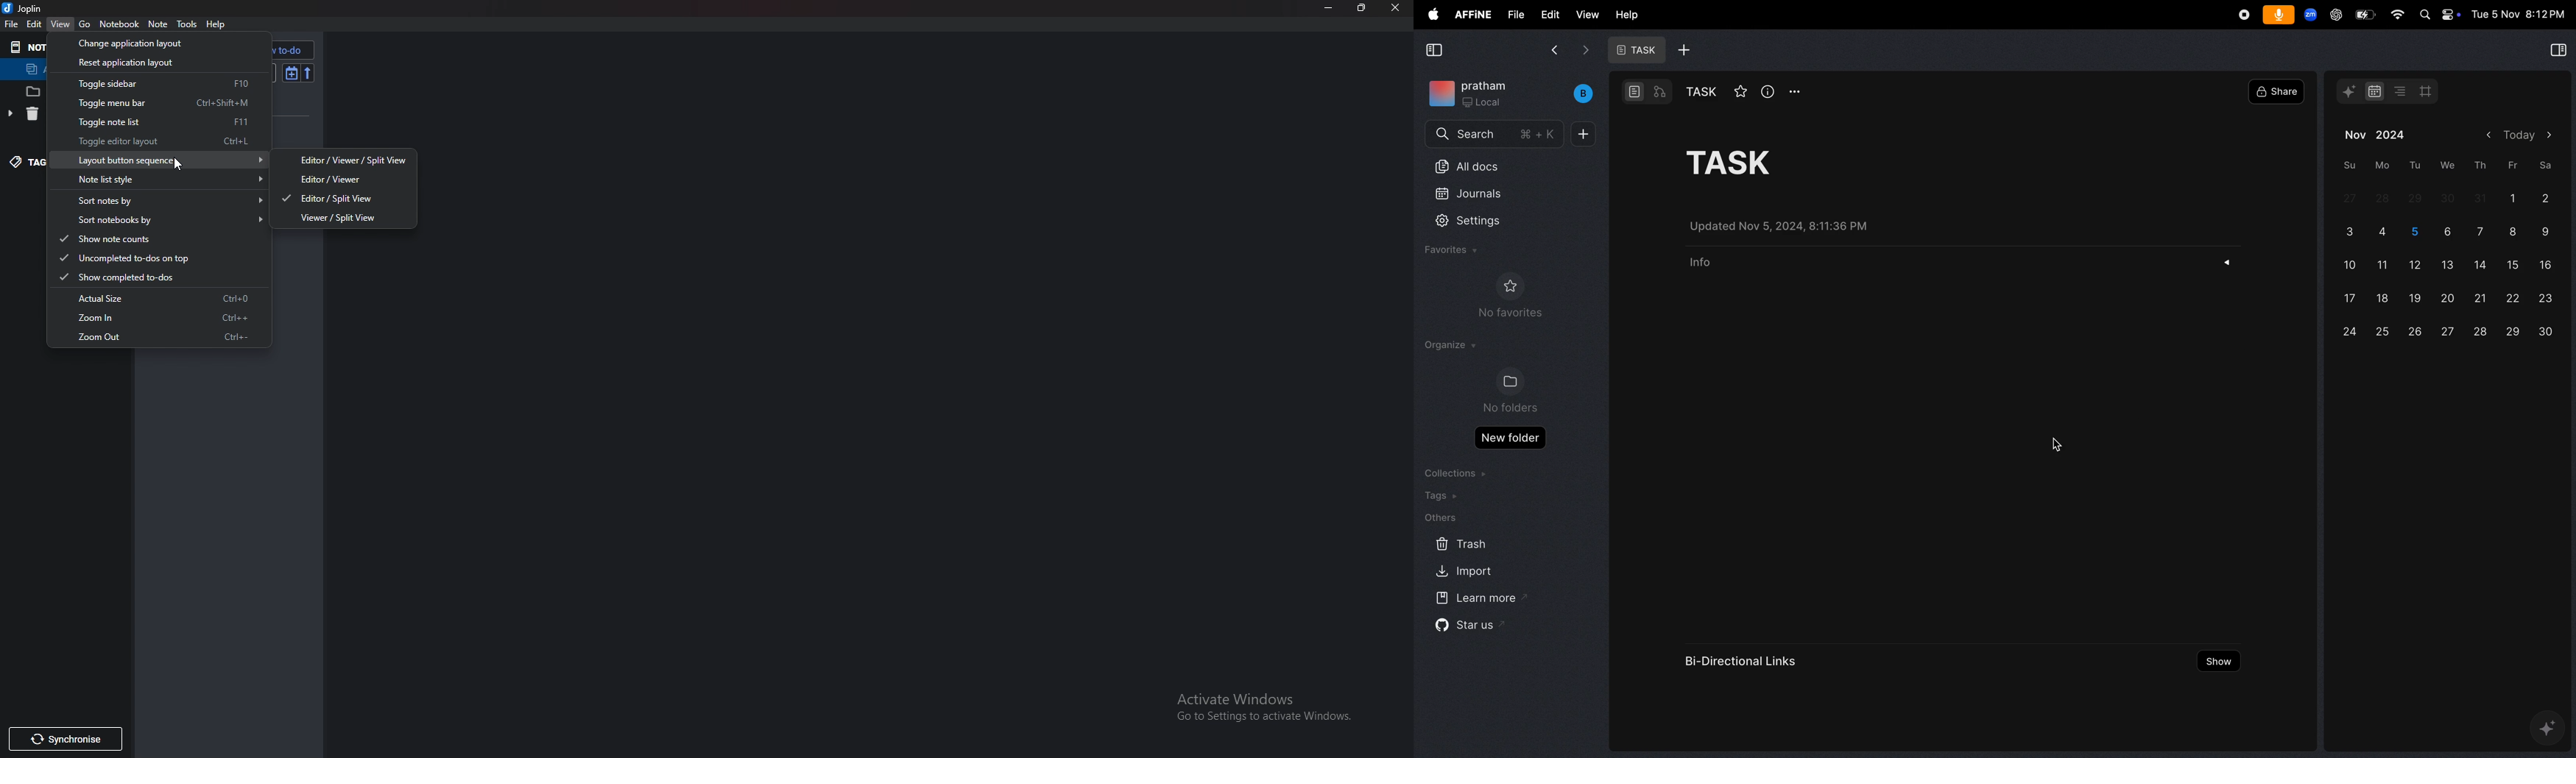  What do you see at coordinates (218, 24) in the screenshot?
I see `help` at bounding box center [218, 24].